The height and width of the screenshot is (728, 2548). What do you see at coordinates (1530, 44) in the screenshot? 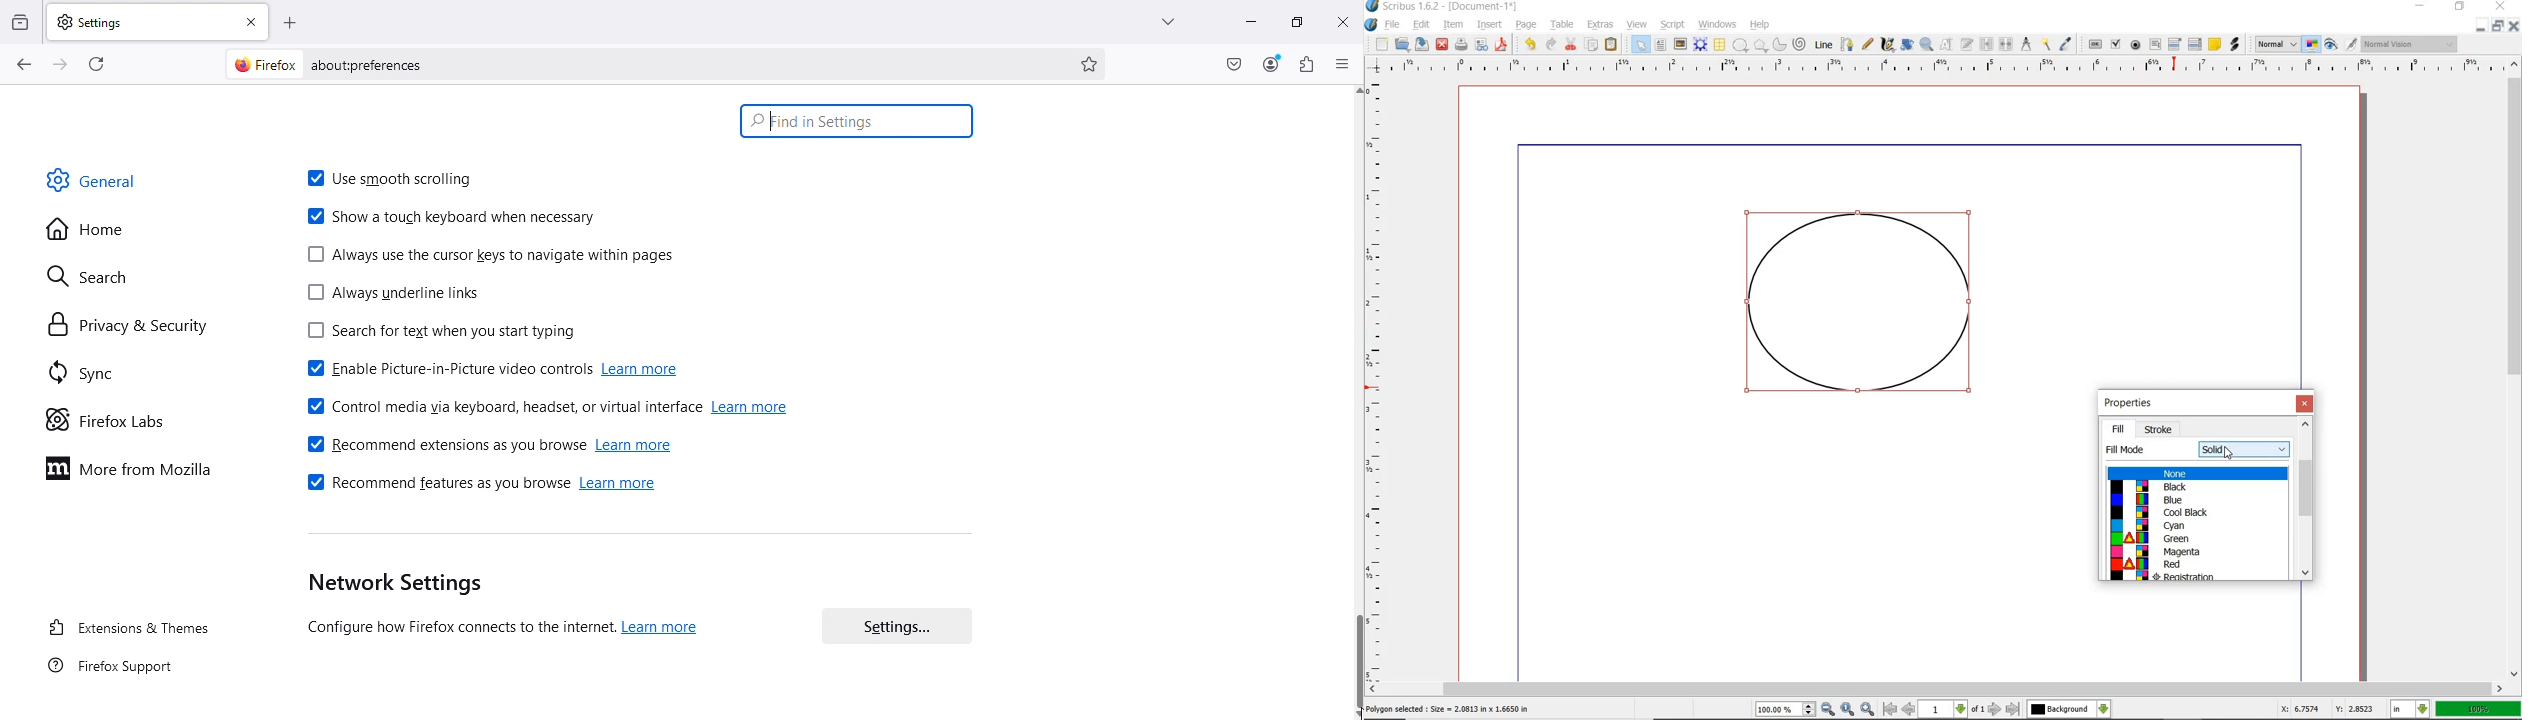
I see `UNDO` at bounding box center [1530, 44].